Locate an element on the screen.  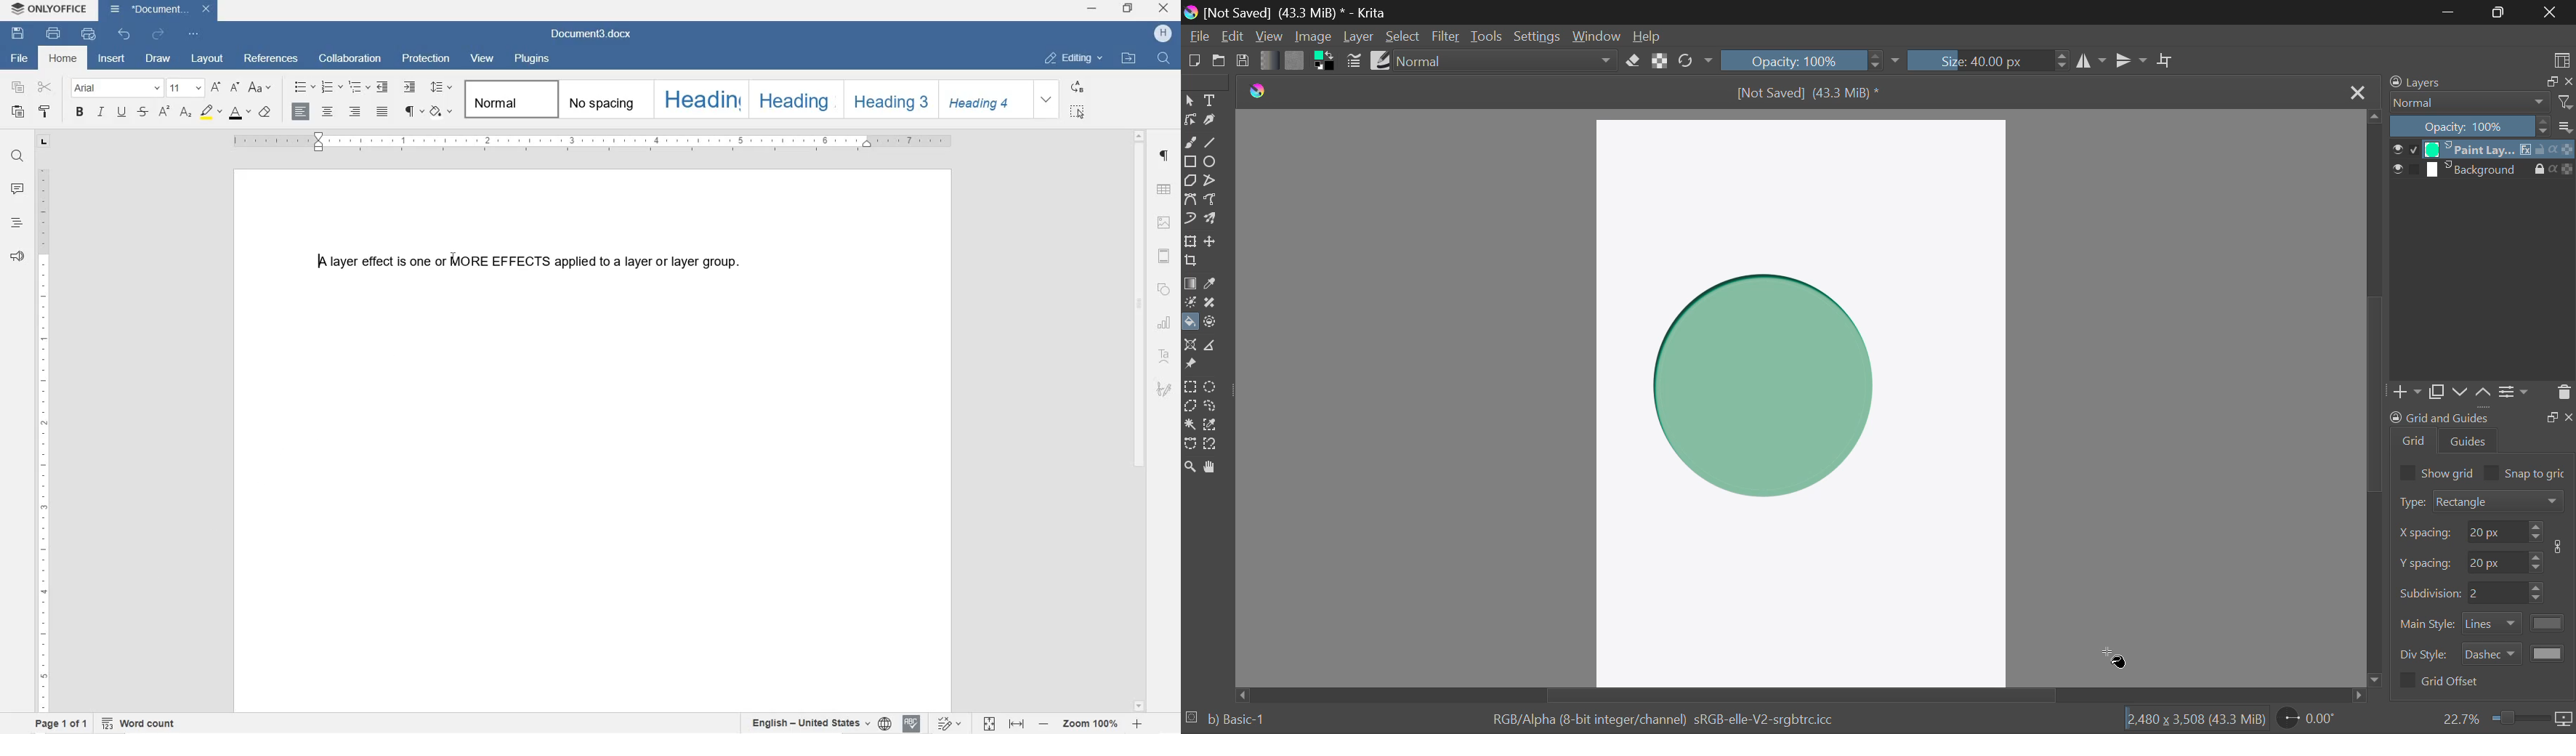
File is located at coordinates (1198, 39).